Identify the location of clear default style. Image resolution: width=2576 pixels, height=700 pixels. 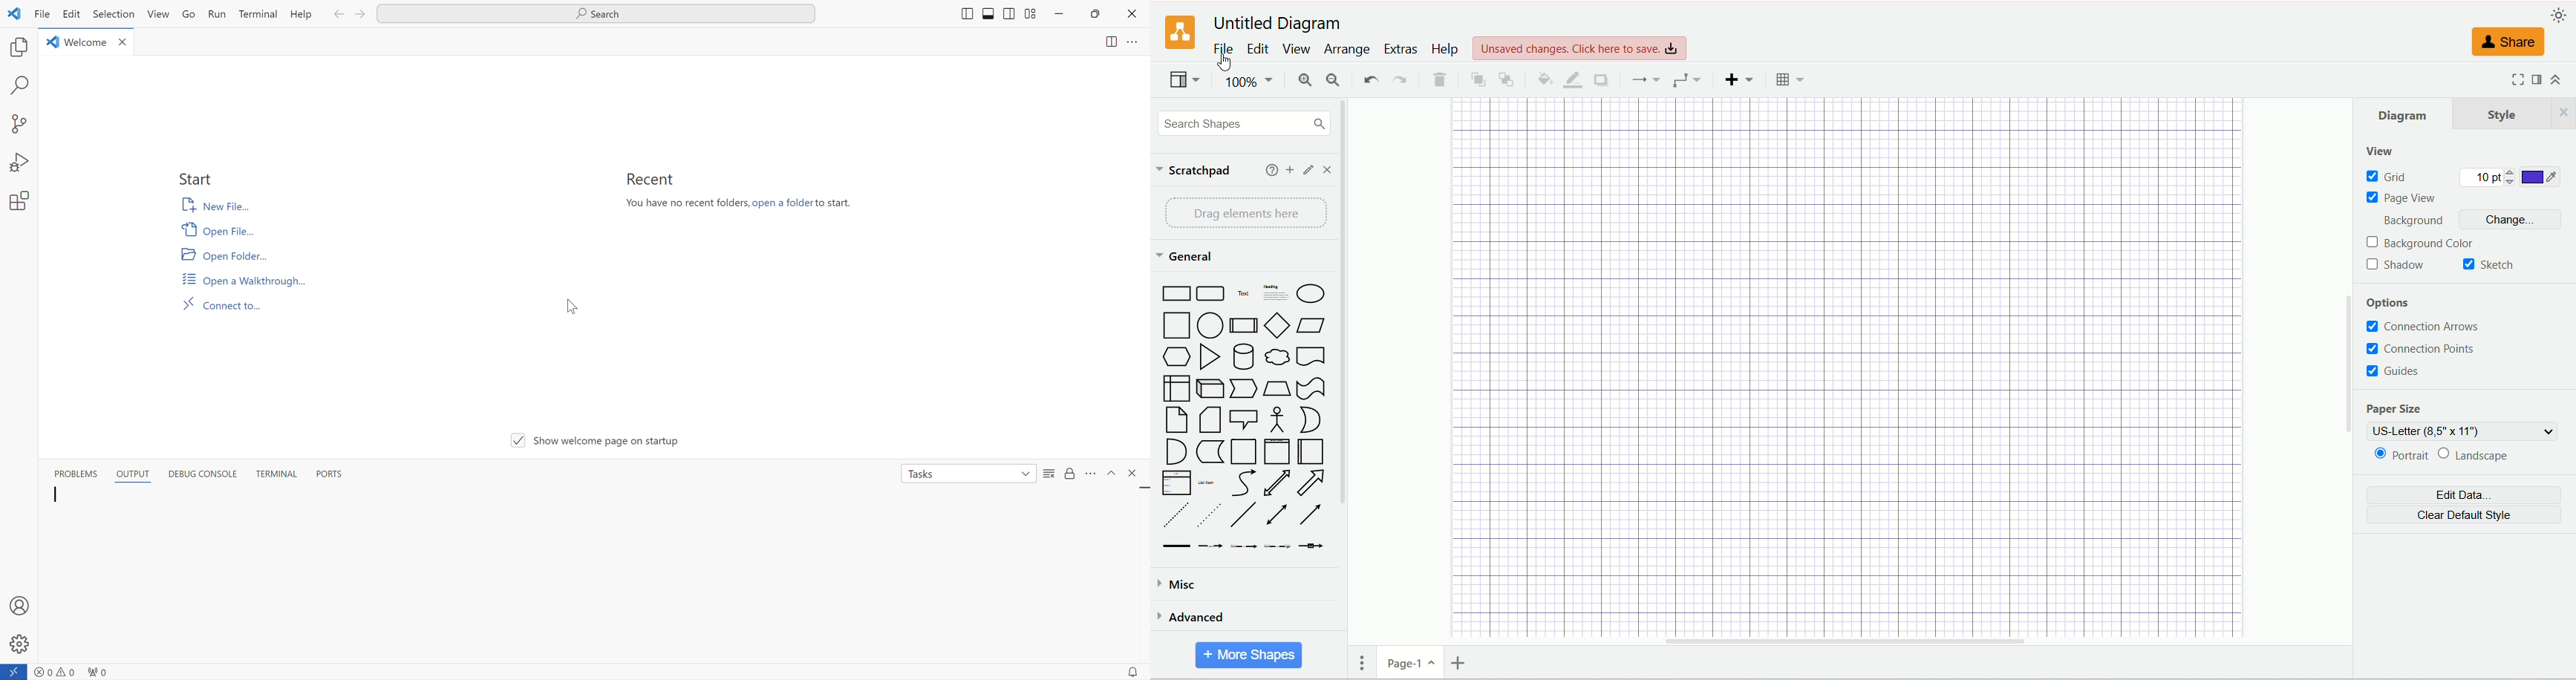
(2463, 517).